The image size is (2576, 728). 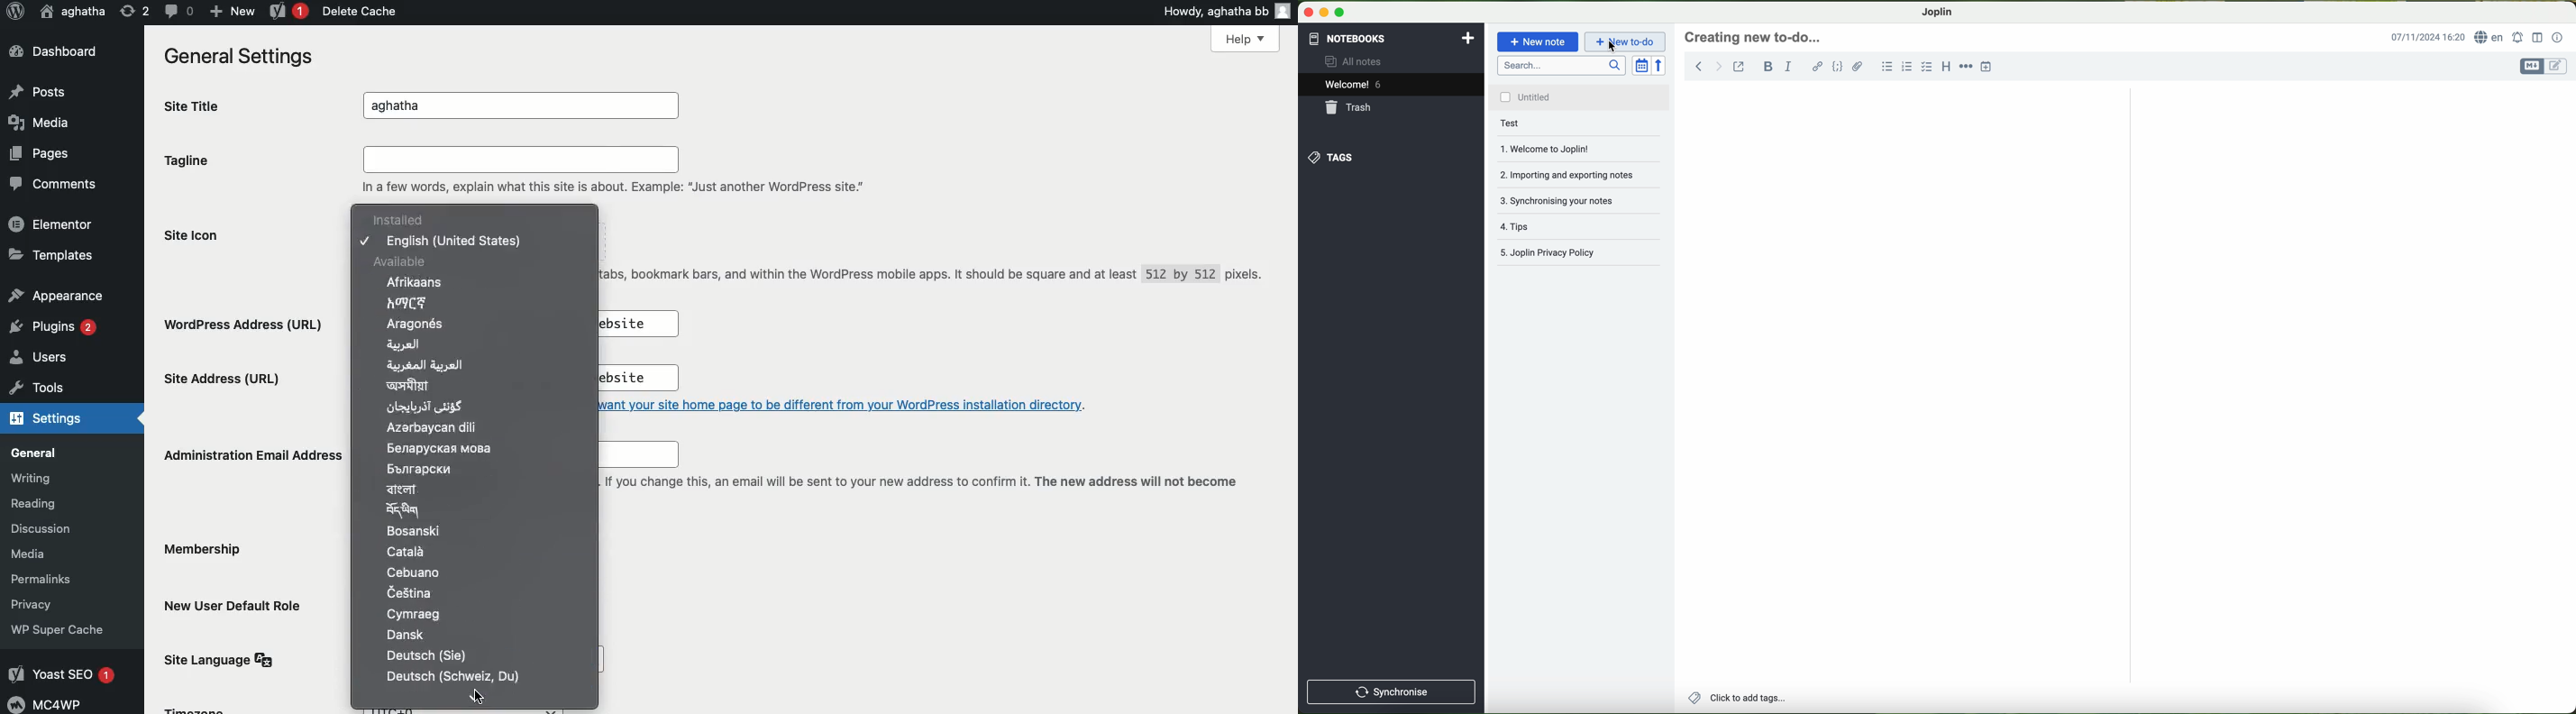 I want to click on Site title, so click(x=198, y=105).